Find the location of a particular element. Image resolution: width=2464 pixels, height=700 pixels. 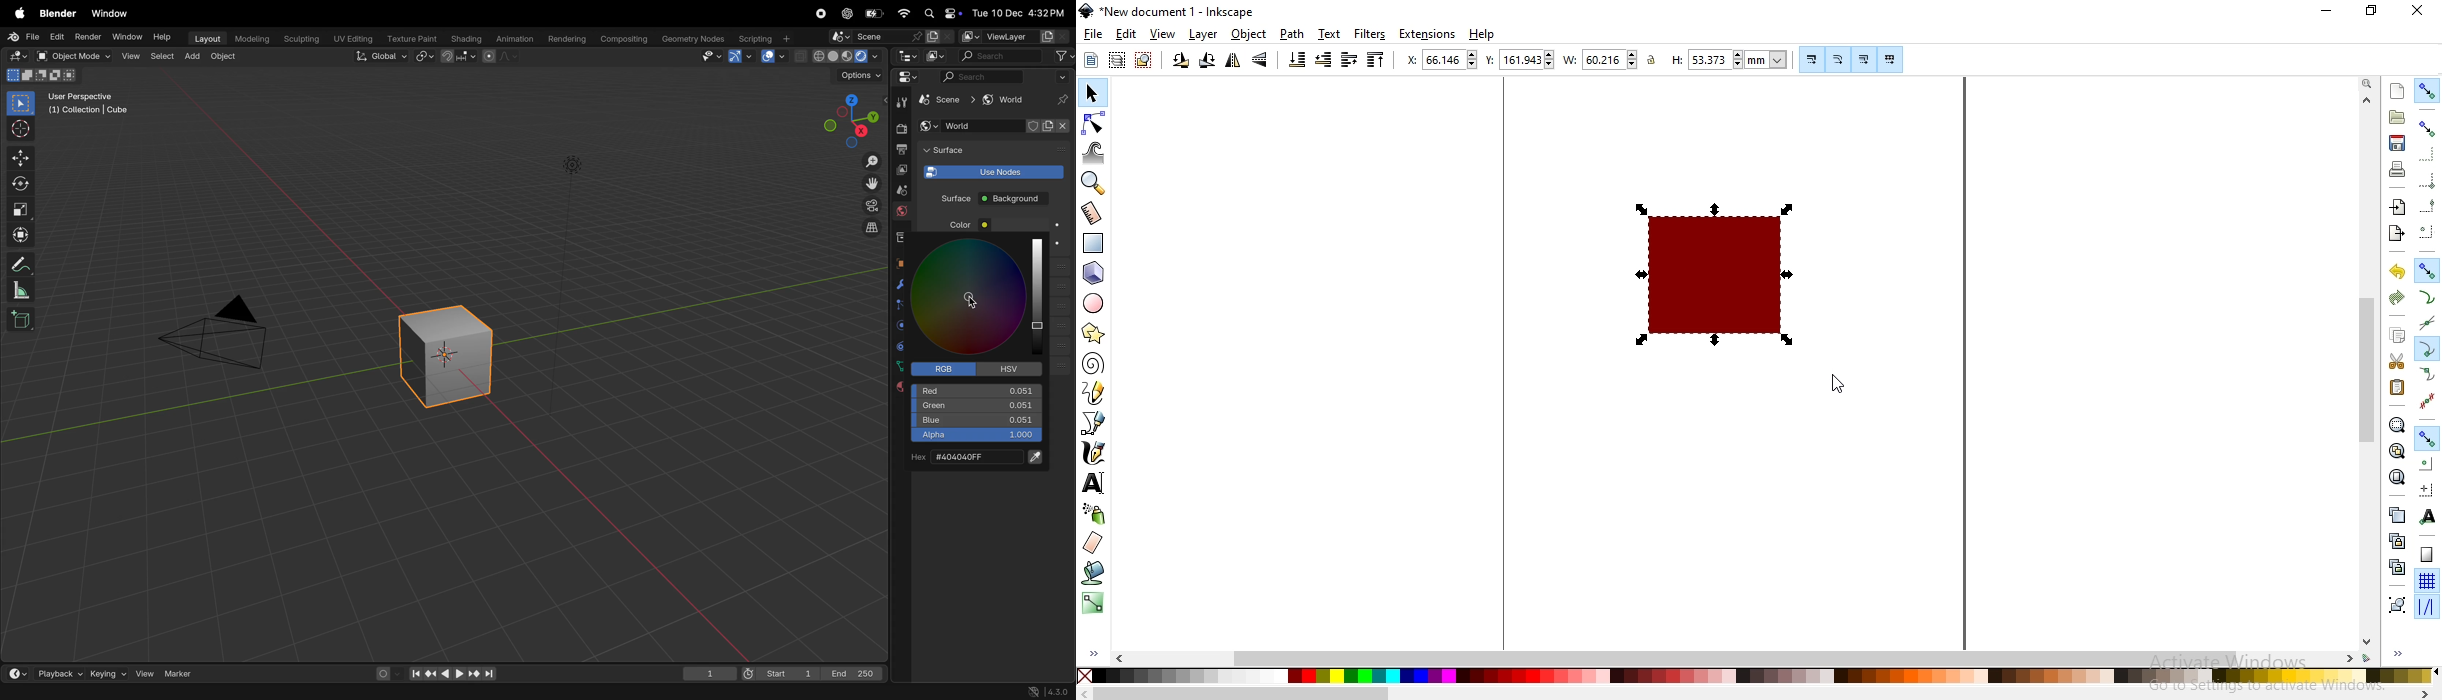

keying is located at coordinates (108, 672).